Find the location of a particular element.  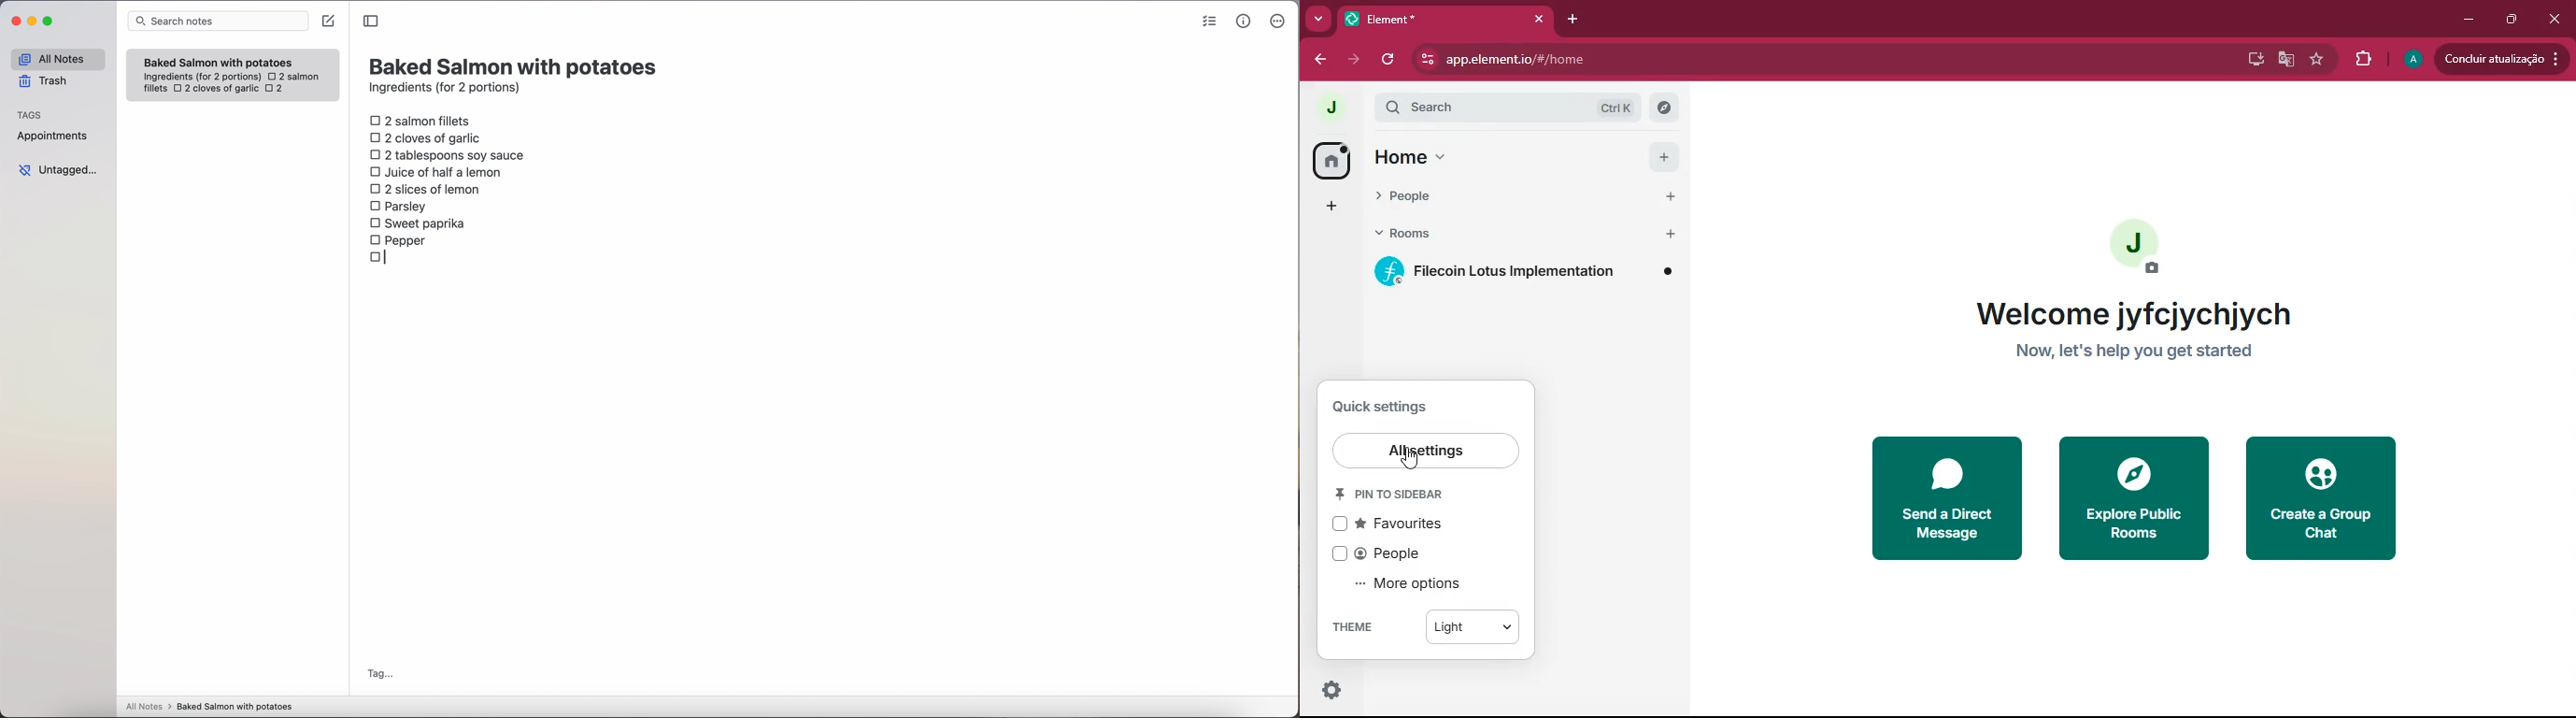

close is located at coordinates (2557, 19).